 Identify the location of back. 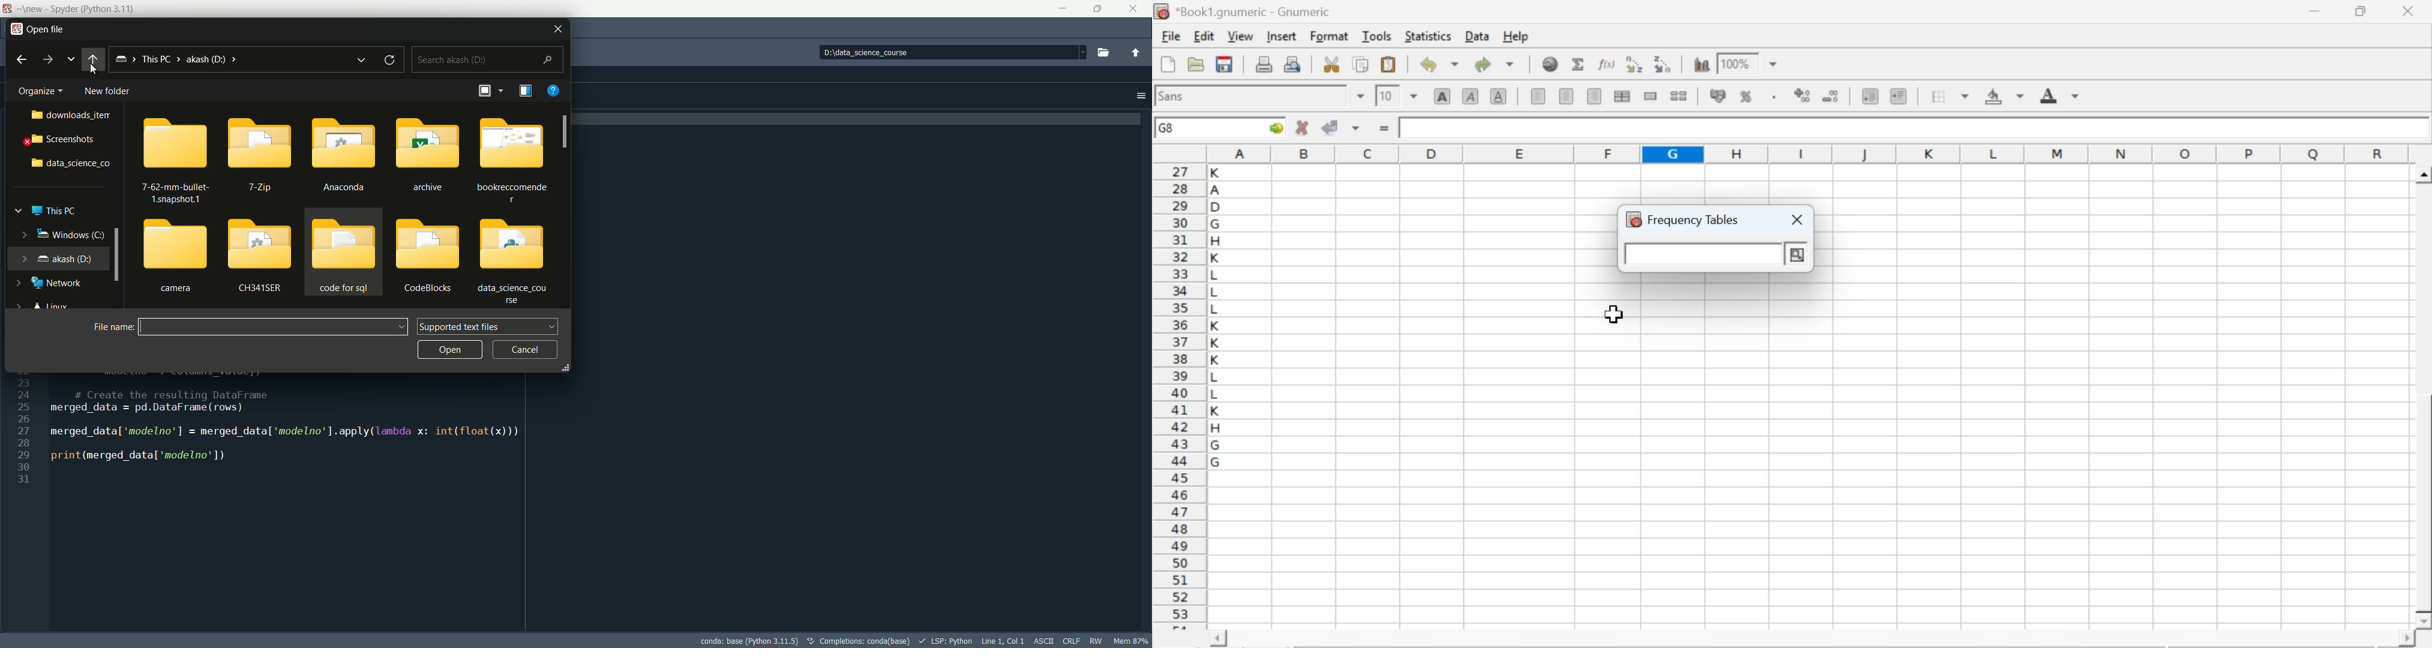
(18, 59).